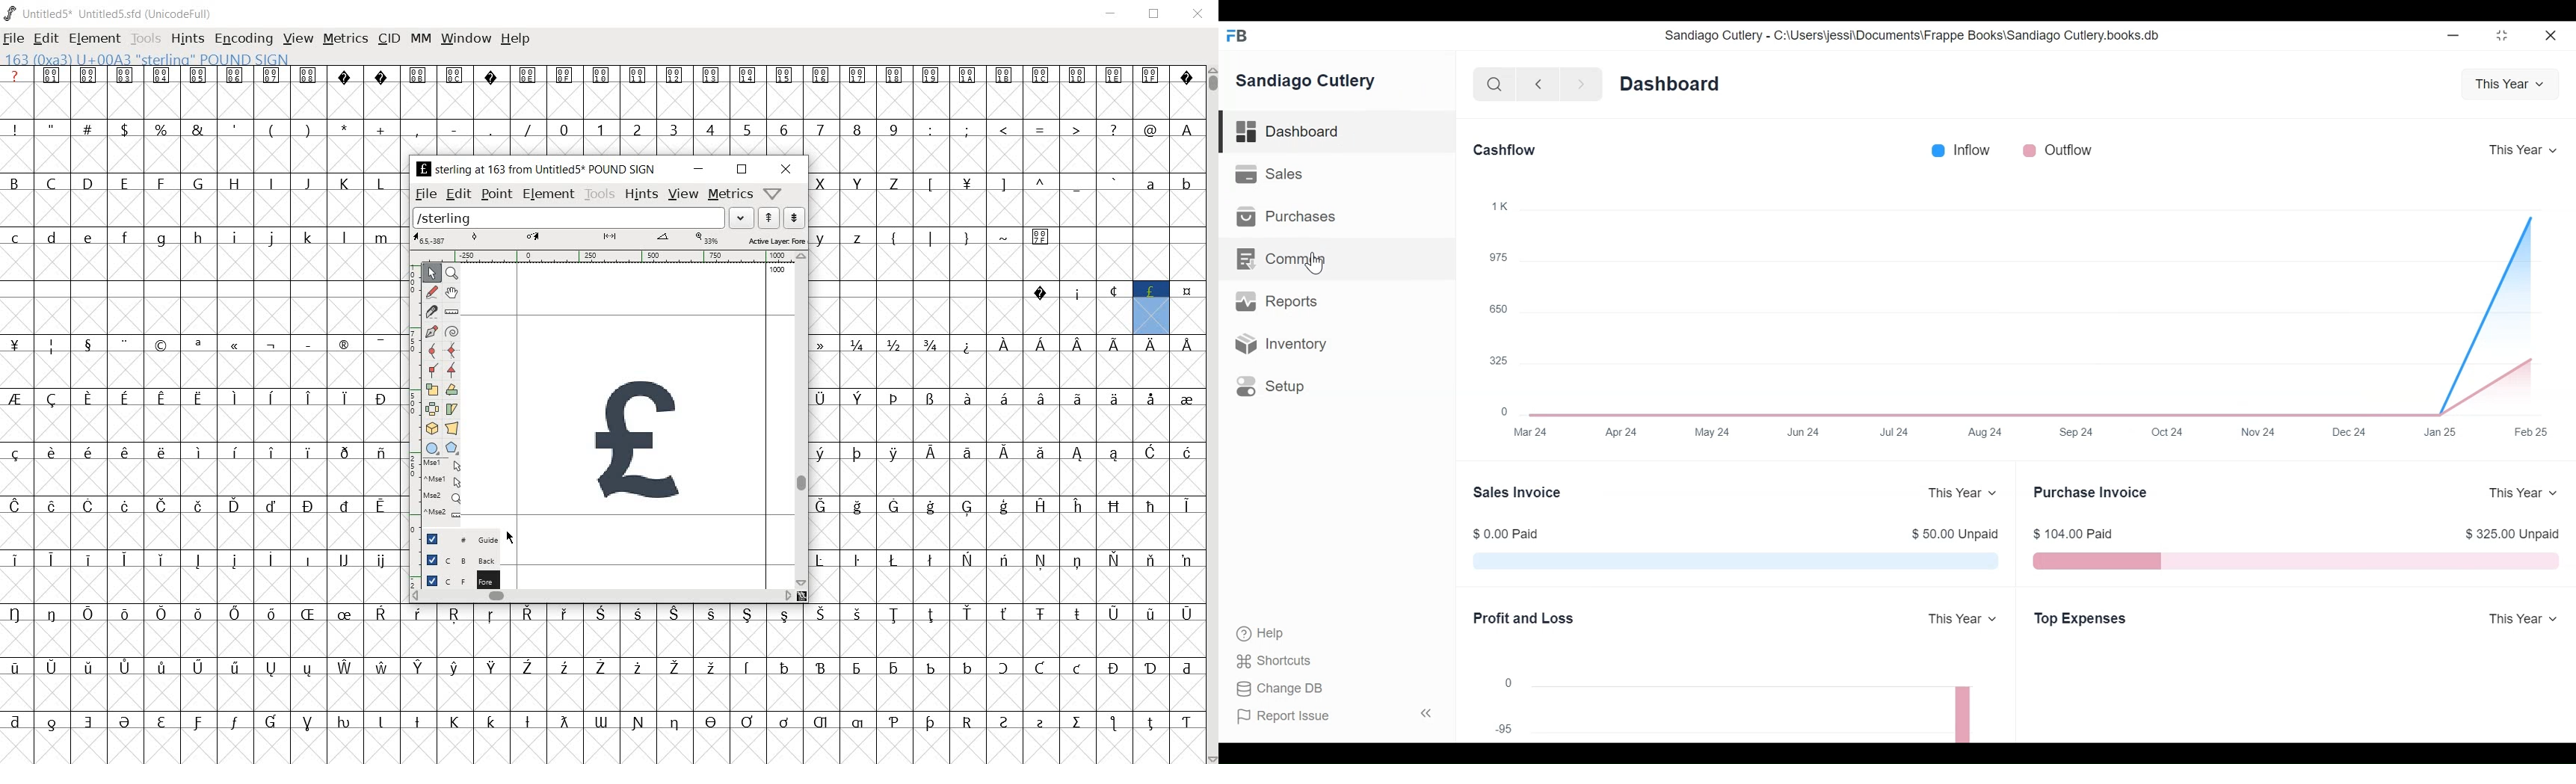 The height and width of the screenshot is (784, 2576). What do you see at coordinates (235, 347) in the screenshot?
I see `Symbol` at bounding box center [235, 347].